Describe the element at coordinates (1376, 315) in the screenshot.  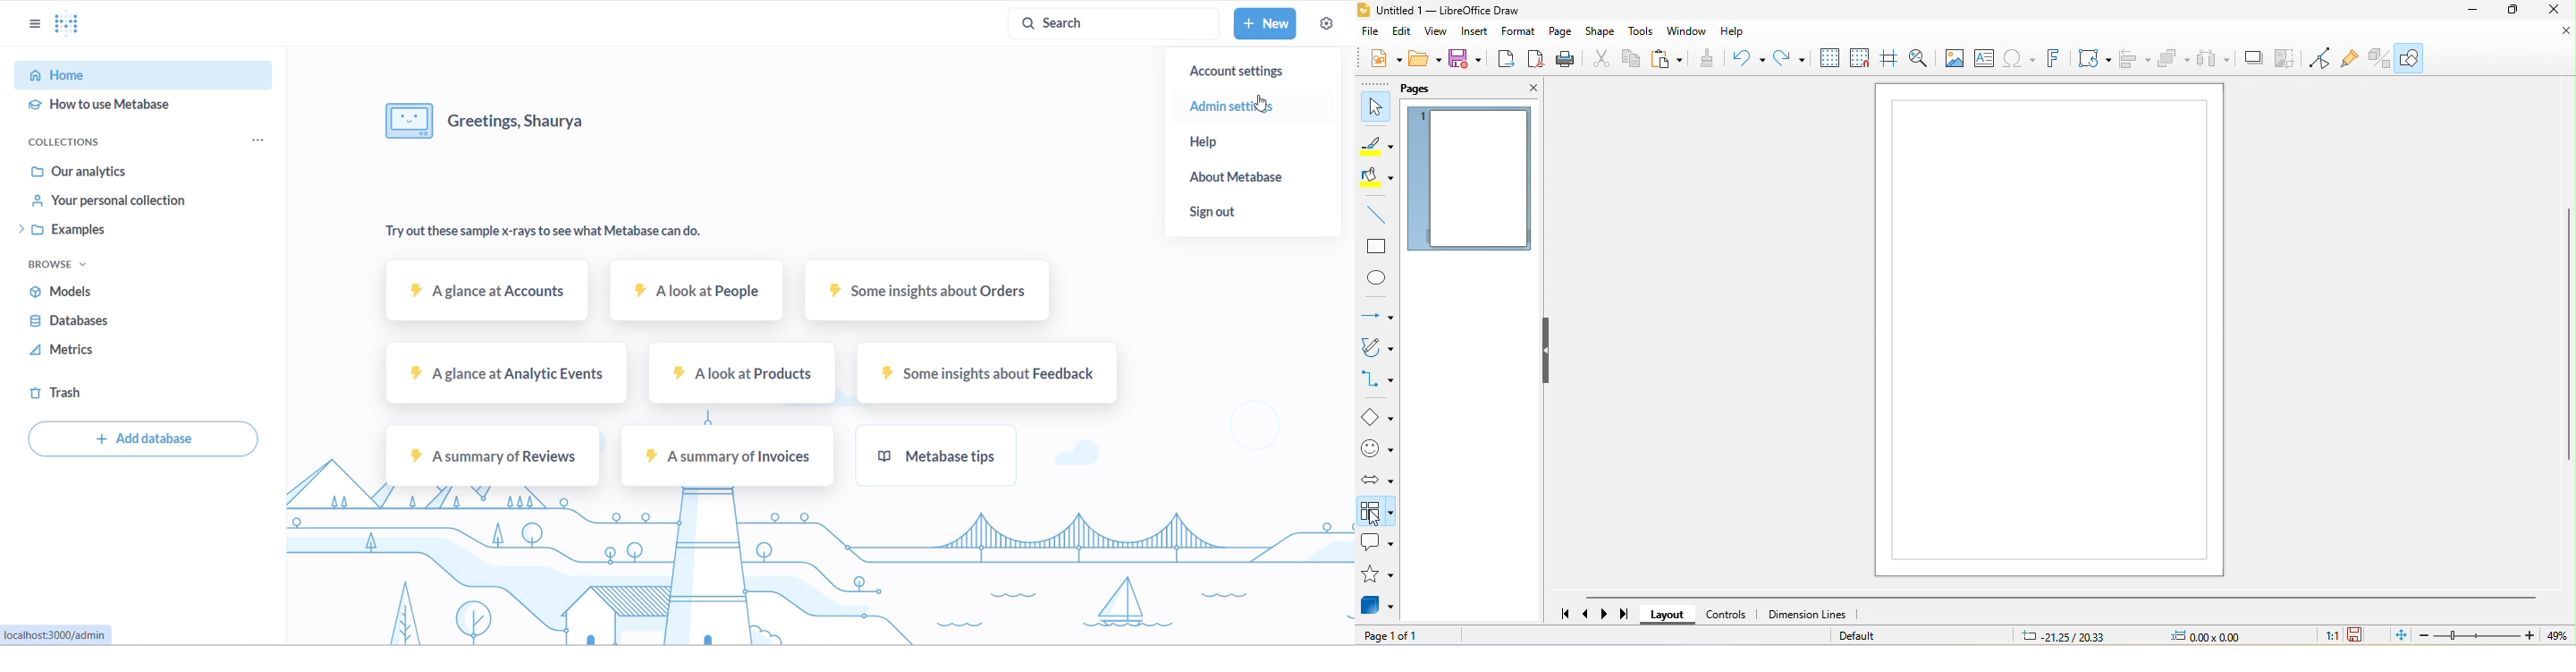
I see `lines and arrow` at that location.